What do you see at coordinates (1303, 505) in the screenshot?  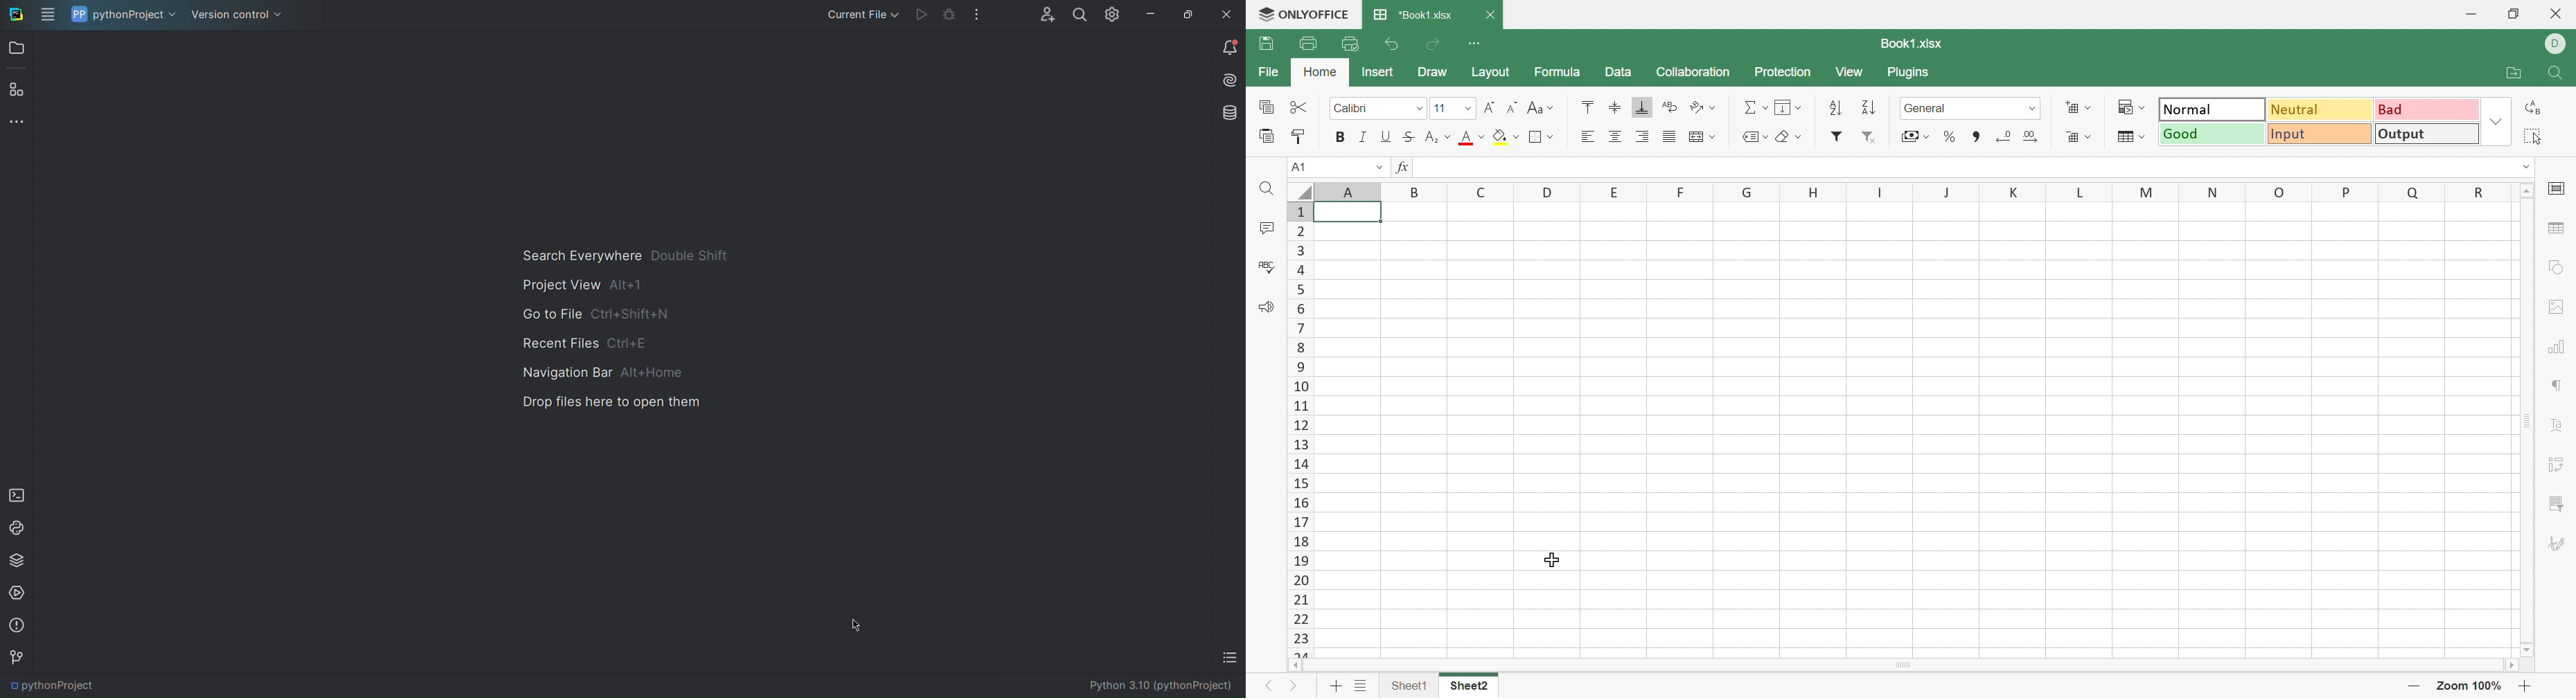 I see `16` at bounding box center [1303, 505].